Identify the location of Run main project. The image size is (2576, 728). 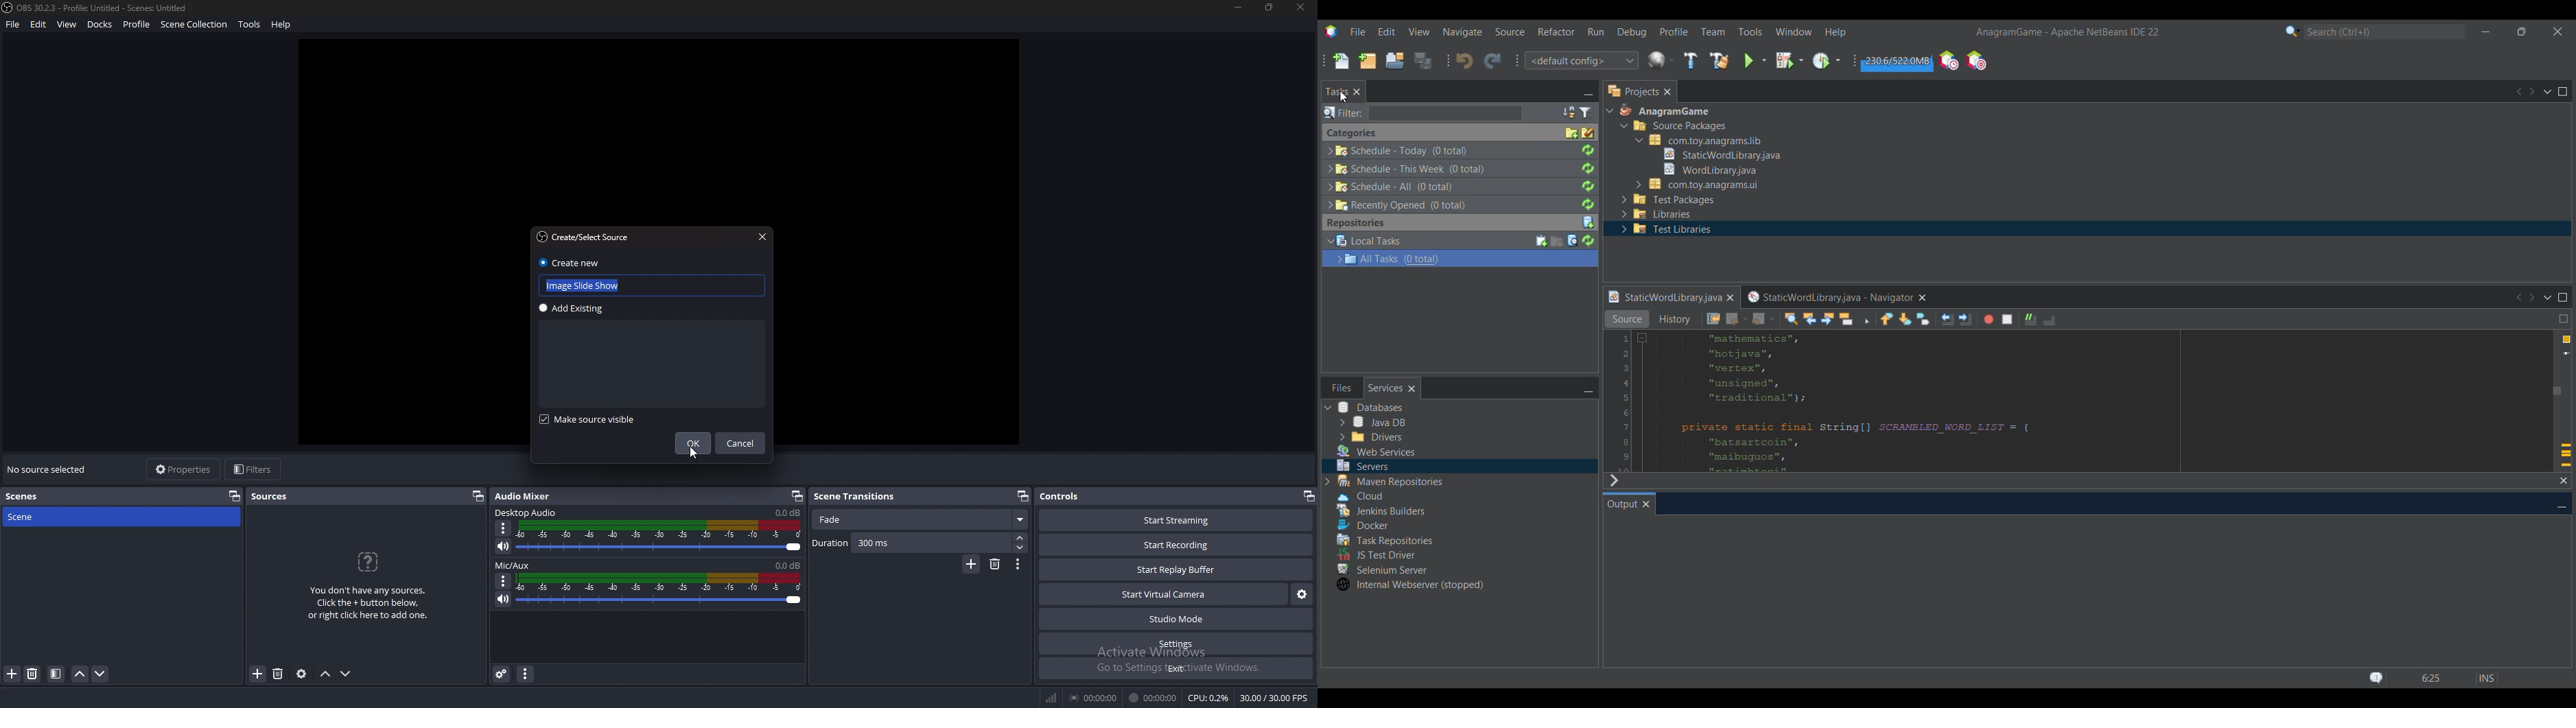
(1755, 61).